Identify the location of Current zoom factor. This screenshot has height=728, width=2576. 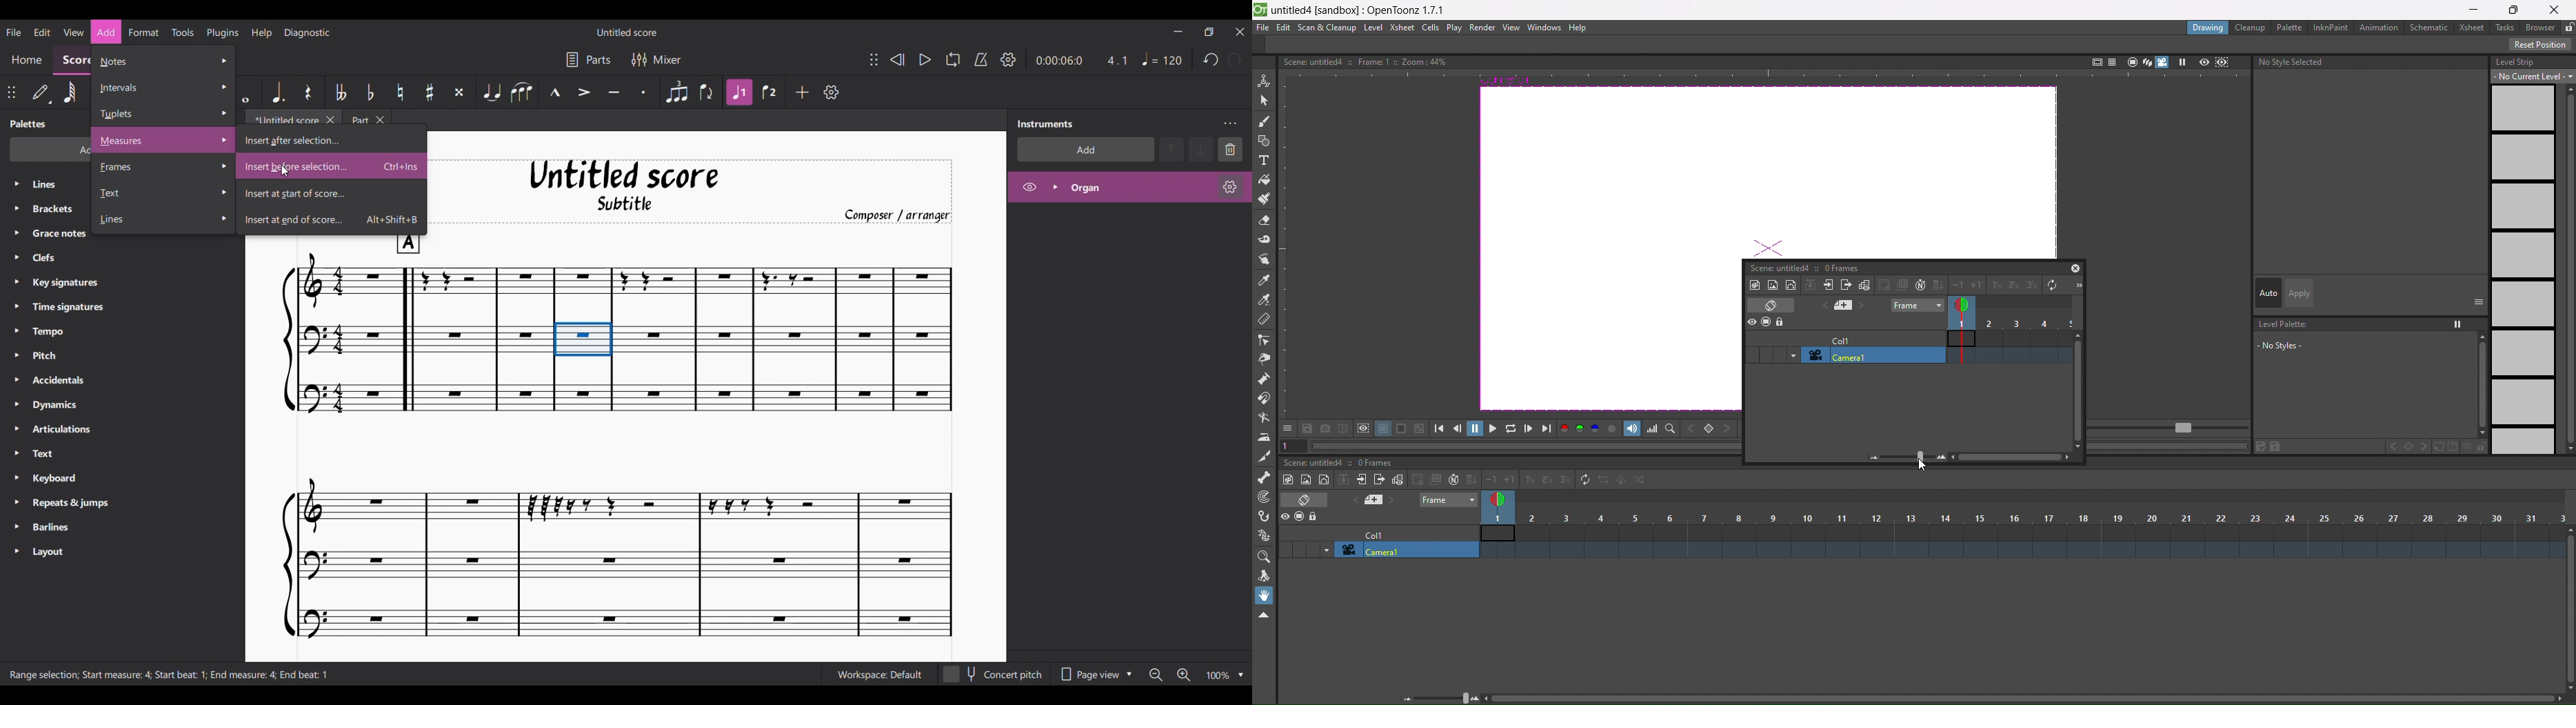
(1219, 676).